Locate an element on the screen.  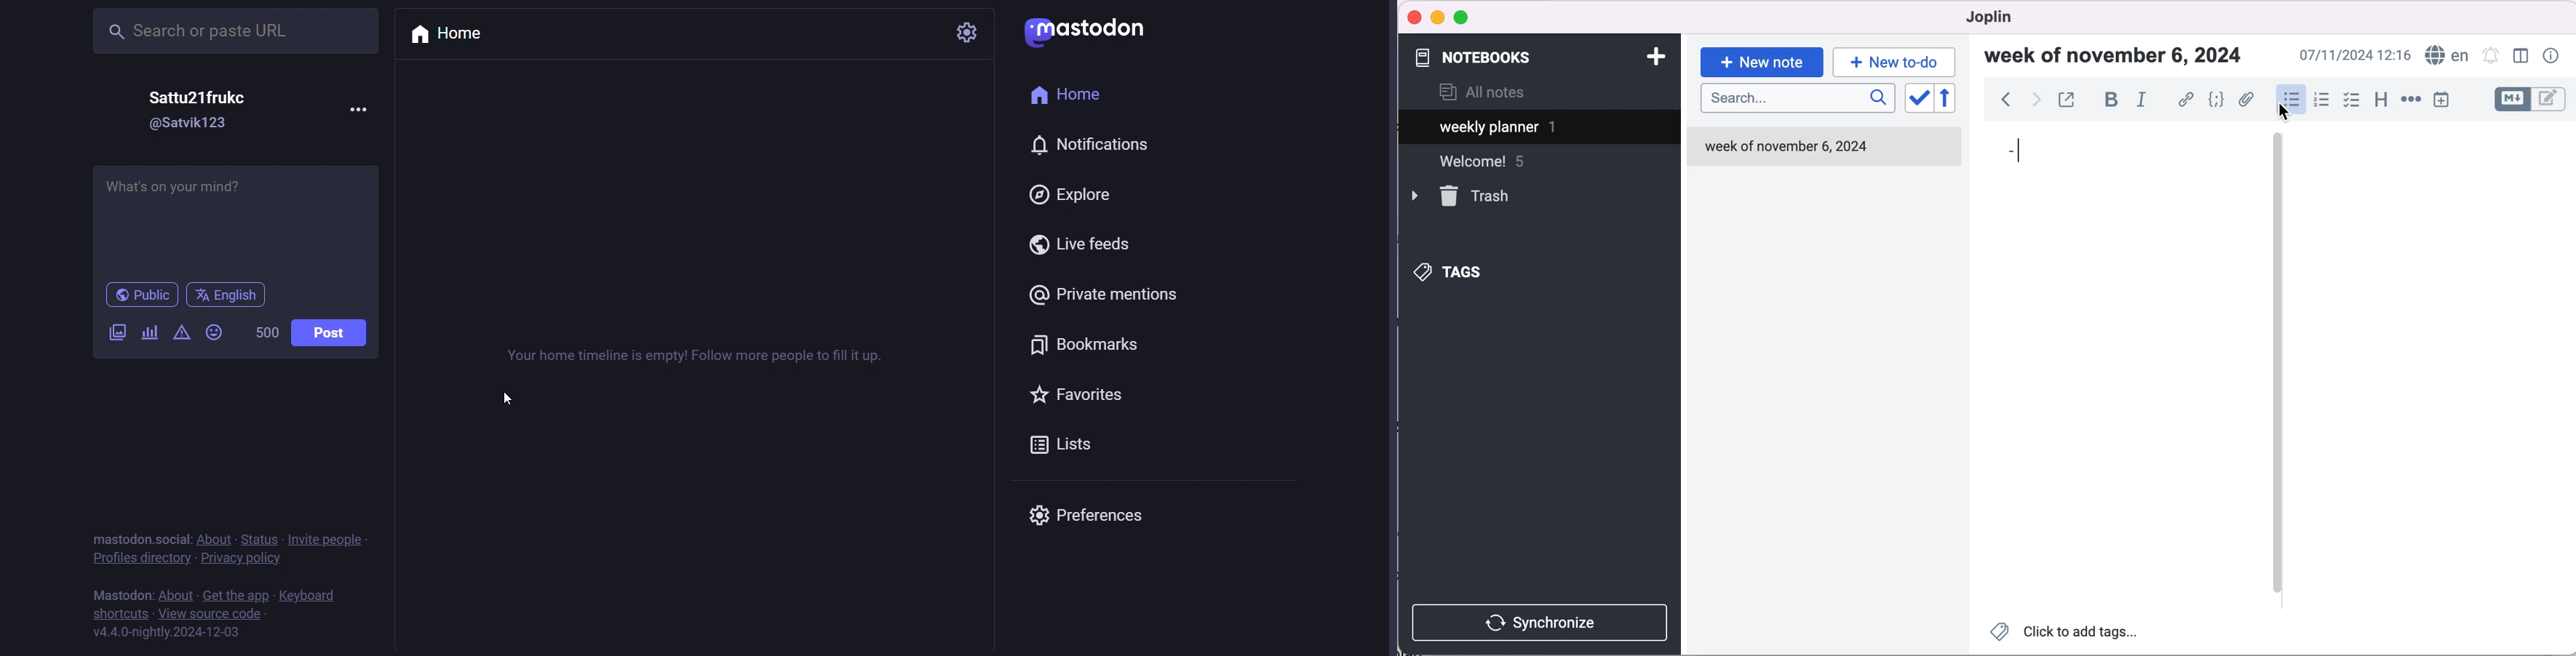
weekly planner 1 is located at coordinates (1530, 129).